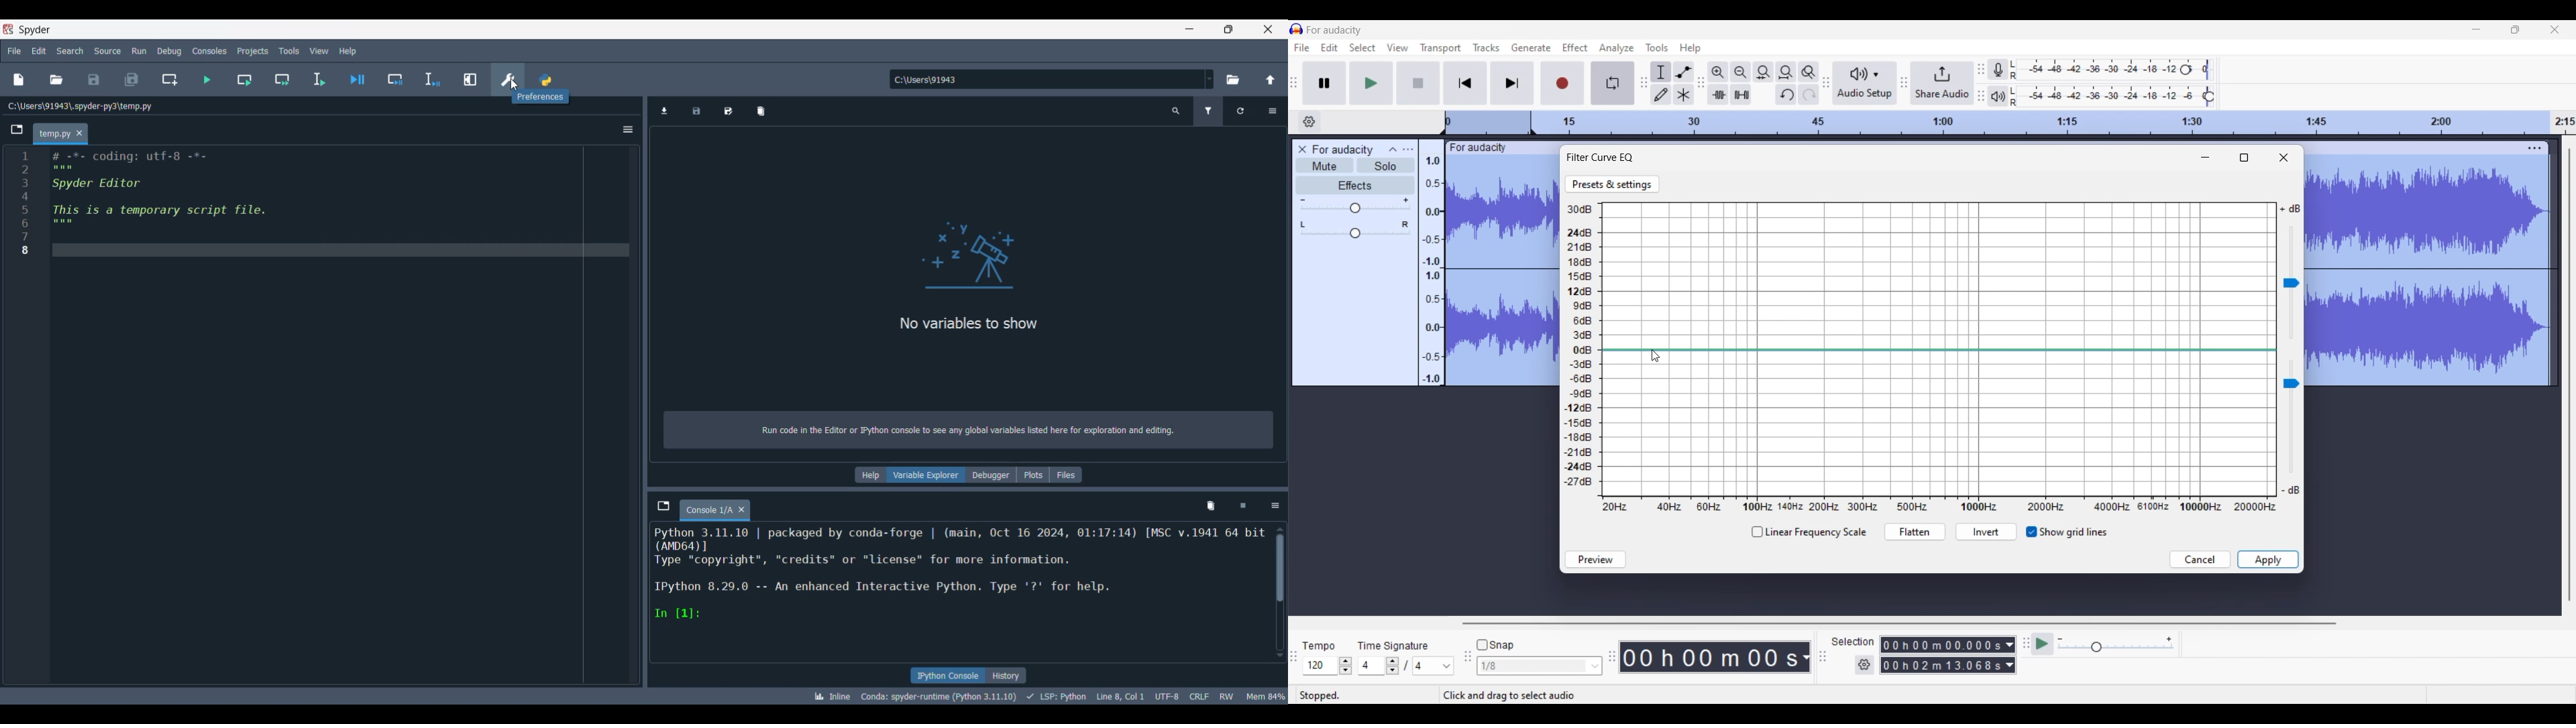 This screenshot has width=2576, height=728. Describe the element at coordinates (2569, 374) in the screenshot. I see `Vertical slide bar` at that location.